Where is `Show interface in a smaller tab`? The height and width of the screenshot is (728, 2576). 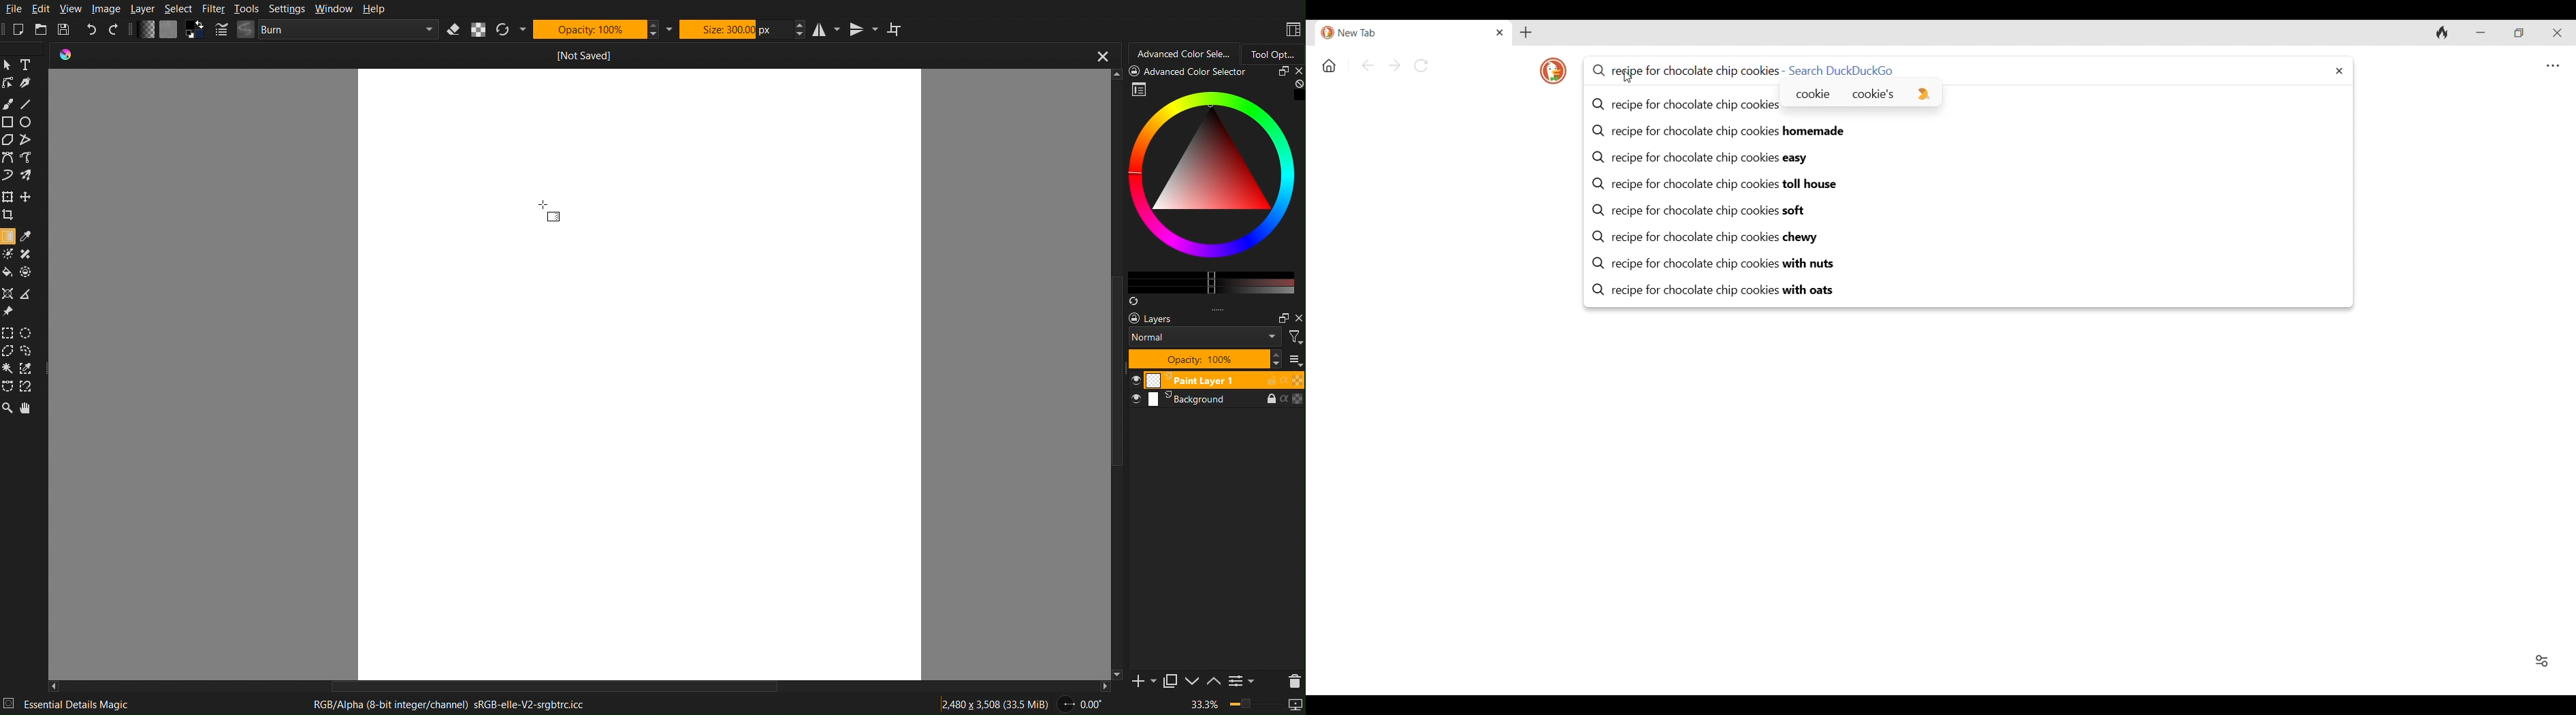
Show interface in a smaller tab is located at coordinates (2520, 33).